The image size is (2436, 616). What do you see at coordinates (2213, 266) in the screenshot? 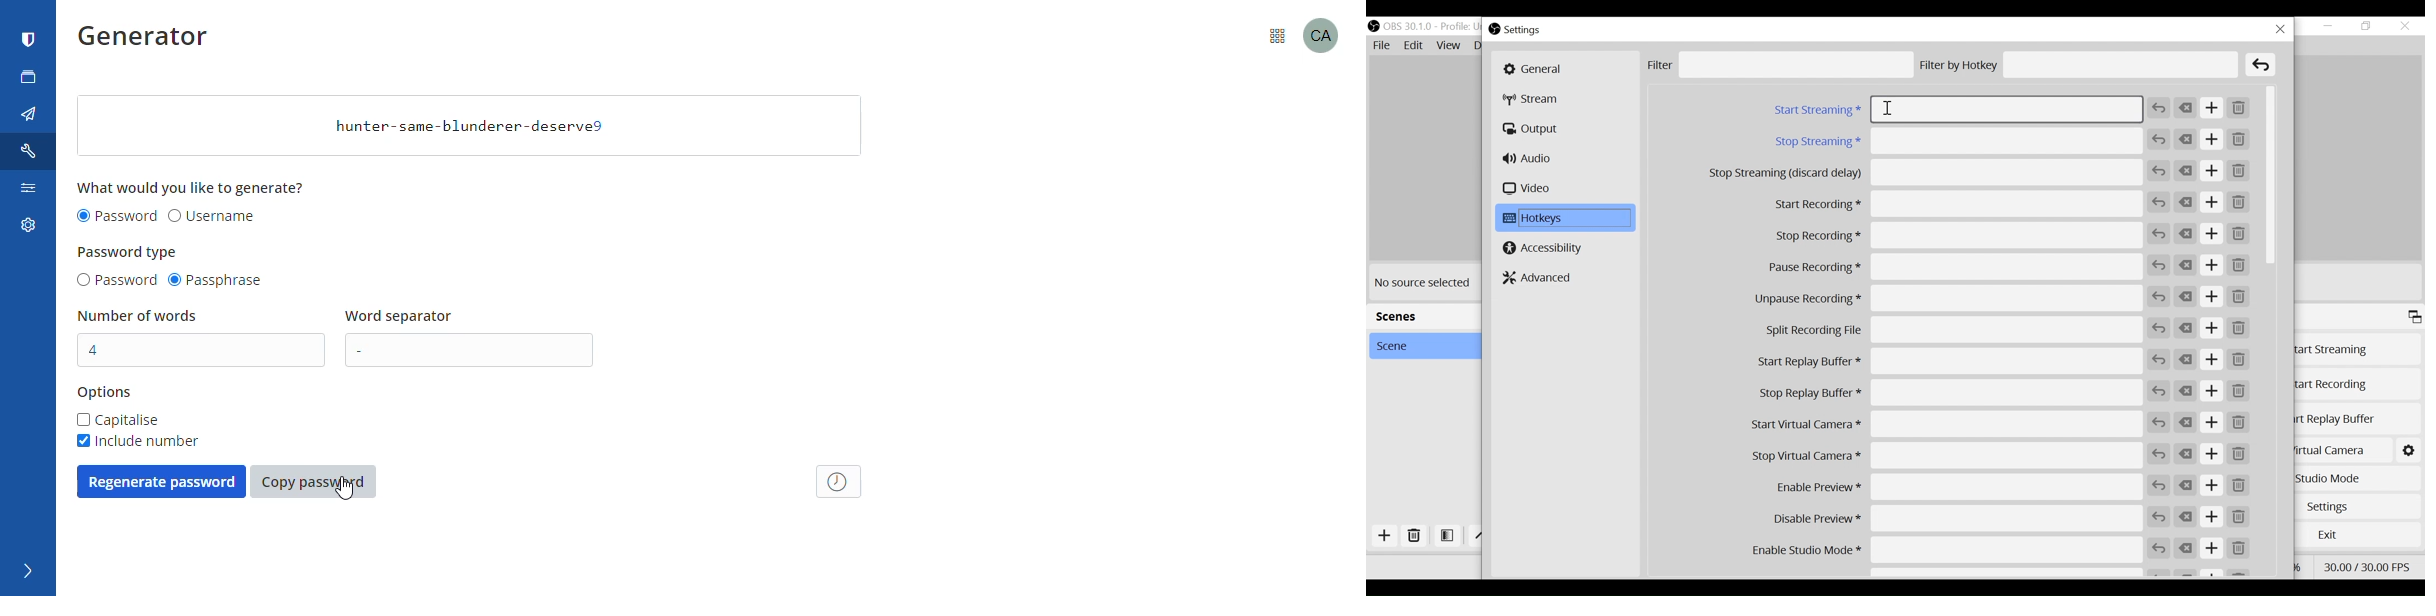
I see `Add` at bounding box center [2213, 266].